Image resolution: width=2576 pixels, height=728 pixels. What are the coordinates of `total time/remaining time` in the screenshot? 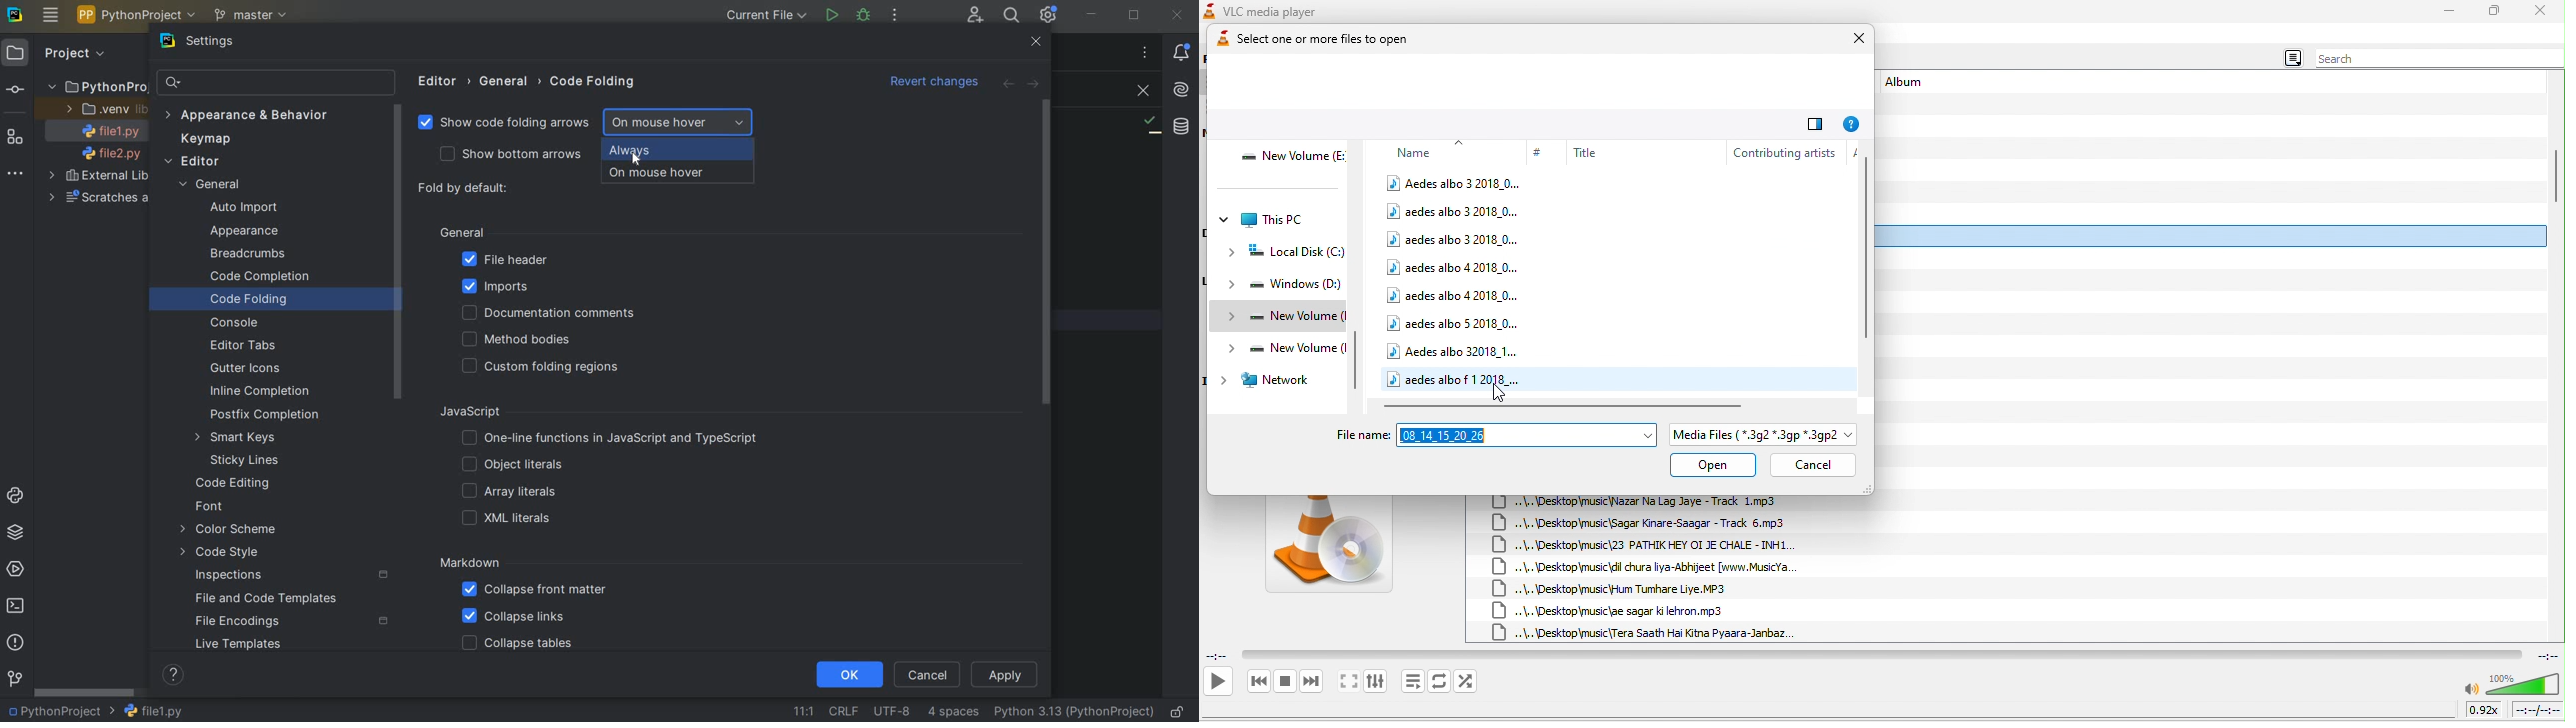 It's located at (2536, 710).